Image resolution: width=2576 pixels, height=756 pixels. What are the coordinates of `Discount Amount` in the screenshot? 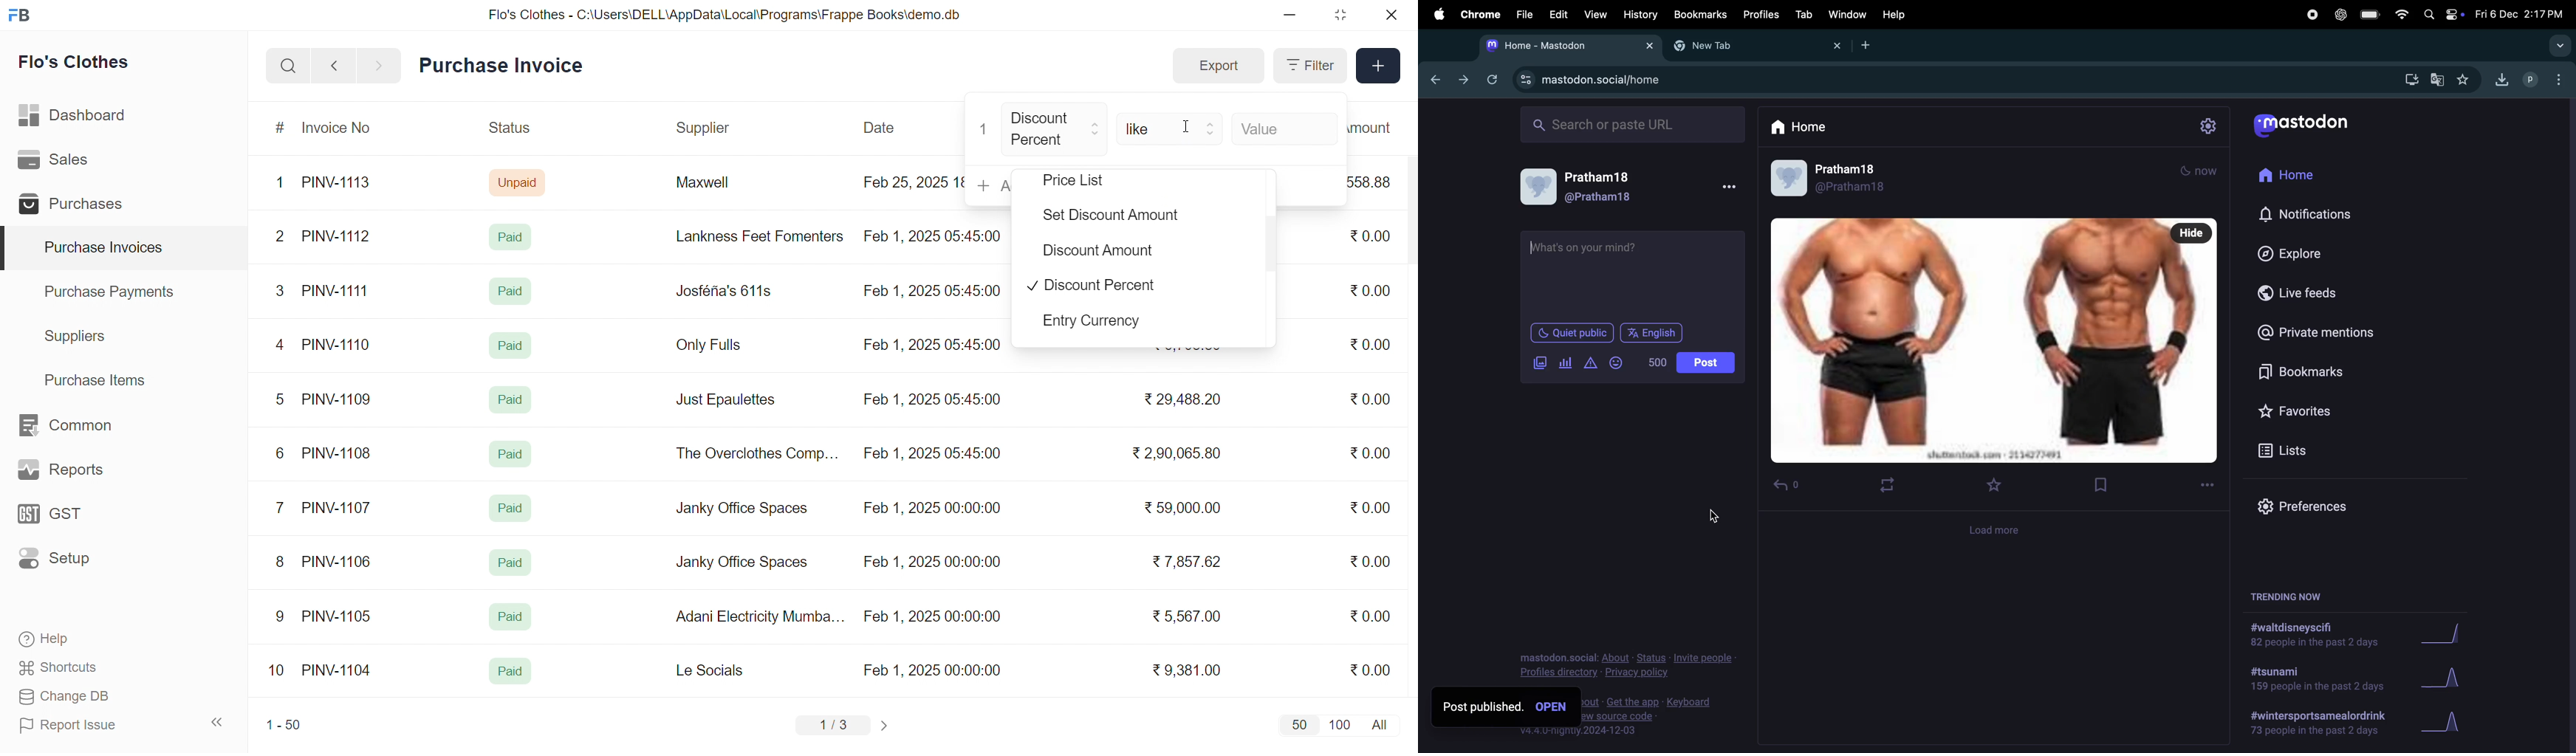 It's located at (1092, 249).